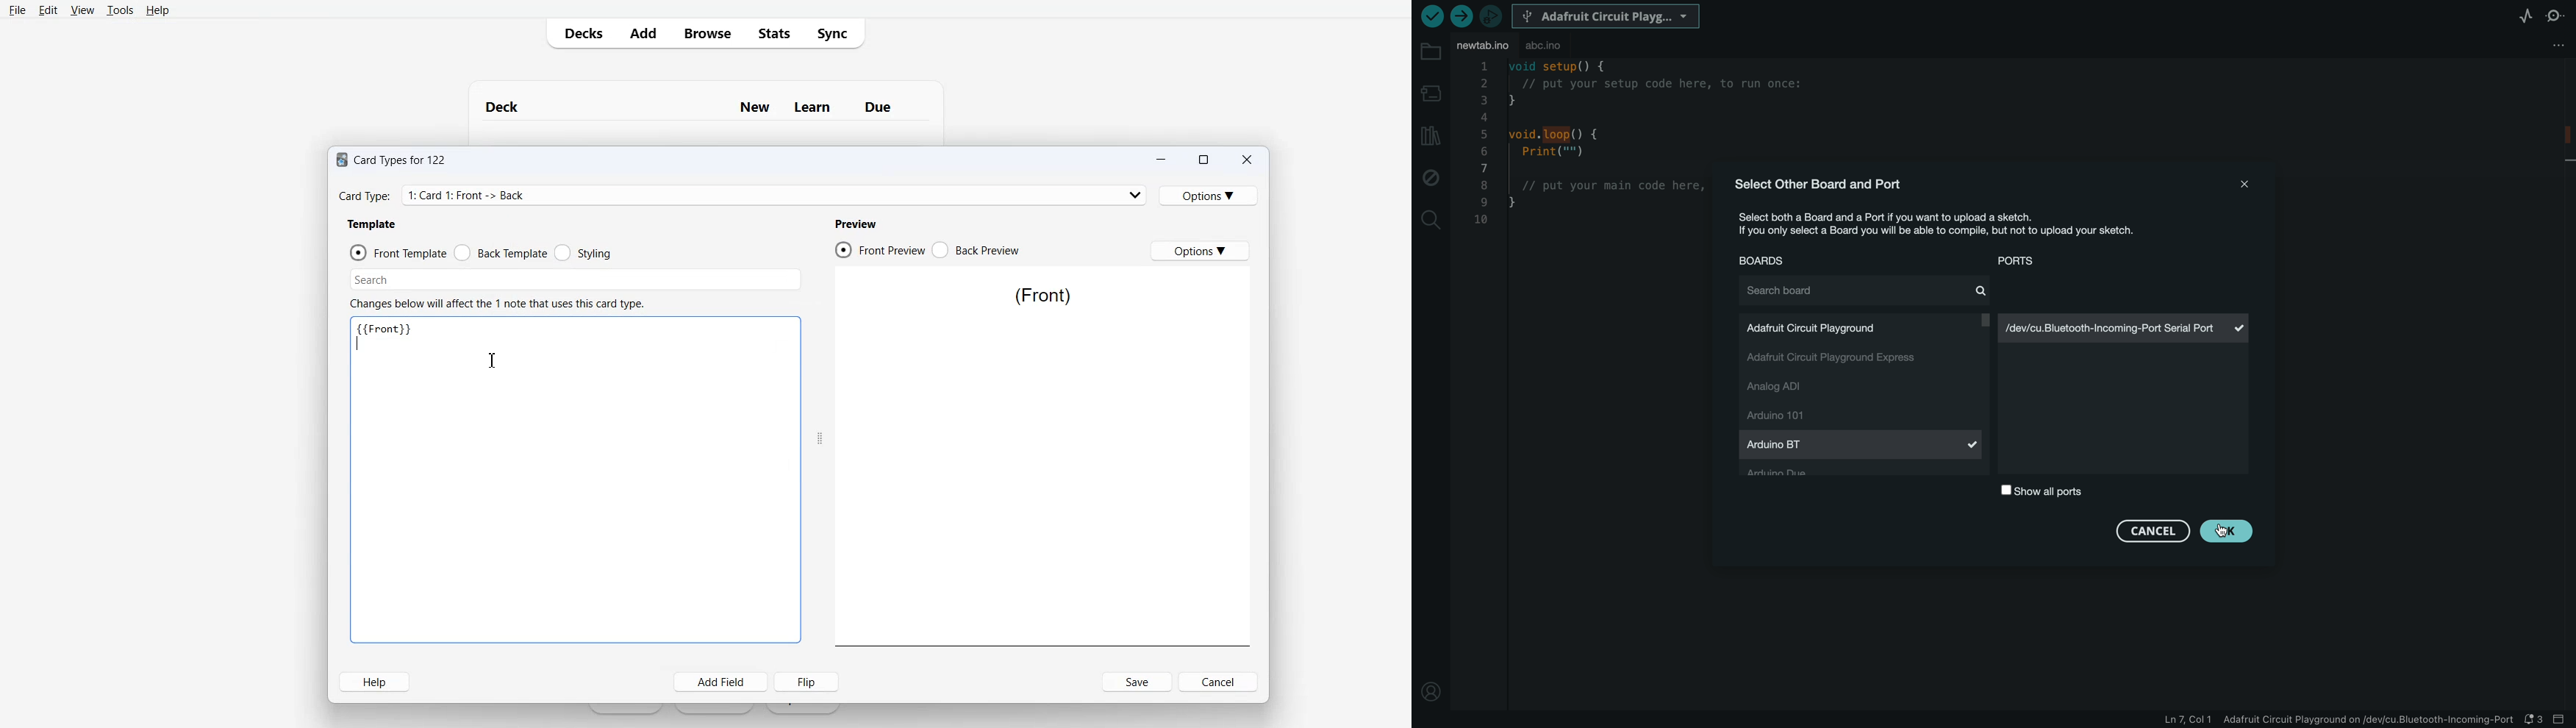 The width and height of the screenshot is (2576, 728). Describe the element at coordinates (879, 249) in the screenshot. I see `Front Preview` at that location.